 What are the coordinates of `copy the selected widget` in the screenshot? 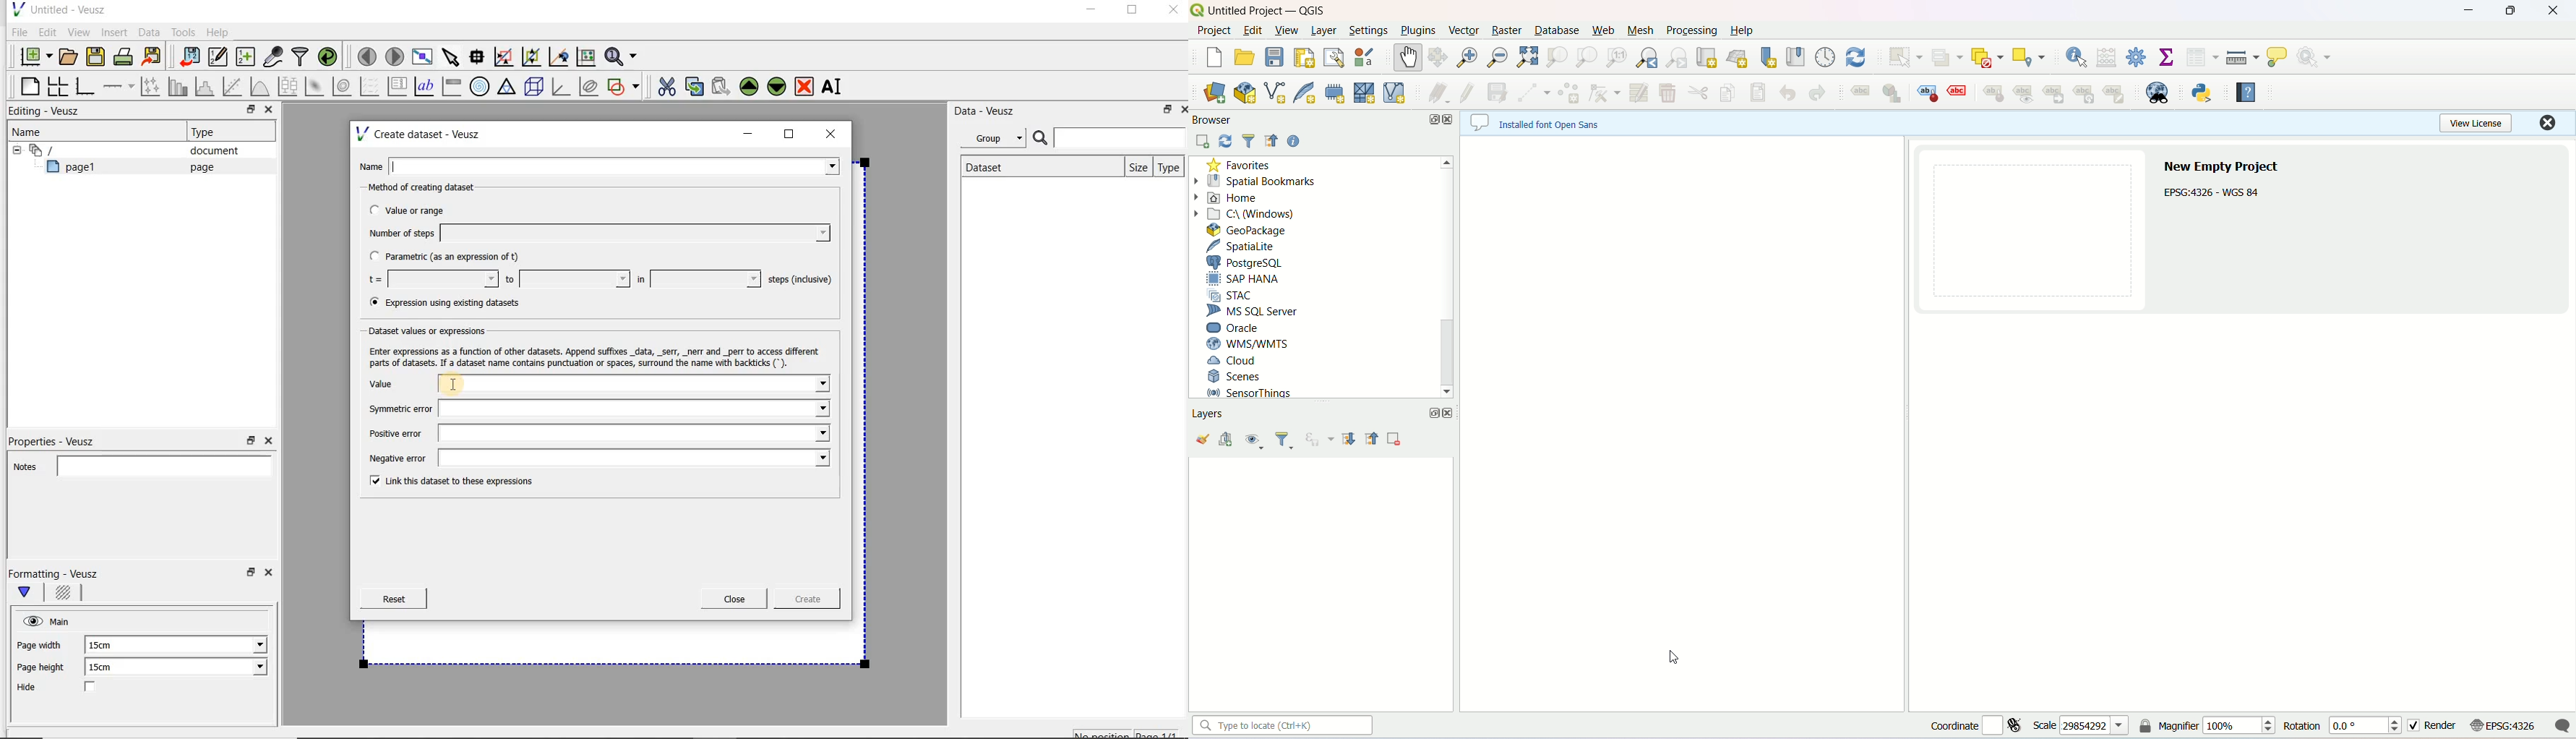 It's located at (696, 86).